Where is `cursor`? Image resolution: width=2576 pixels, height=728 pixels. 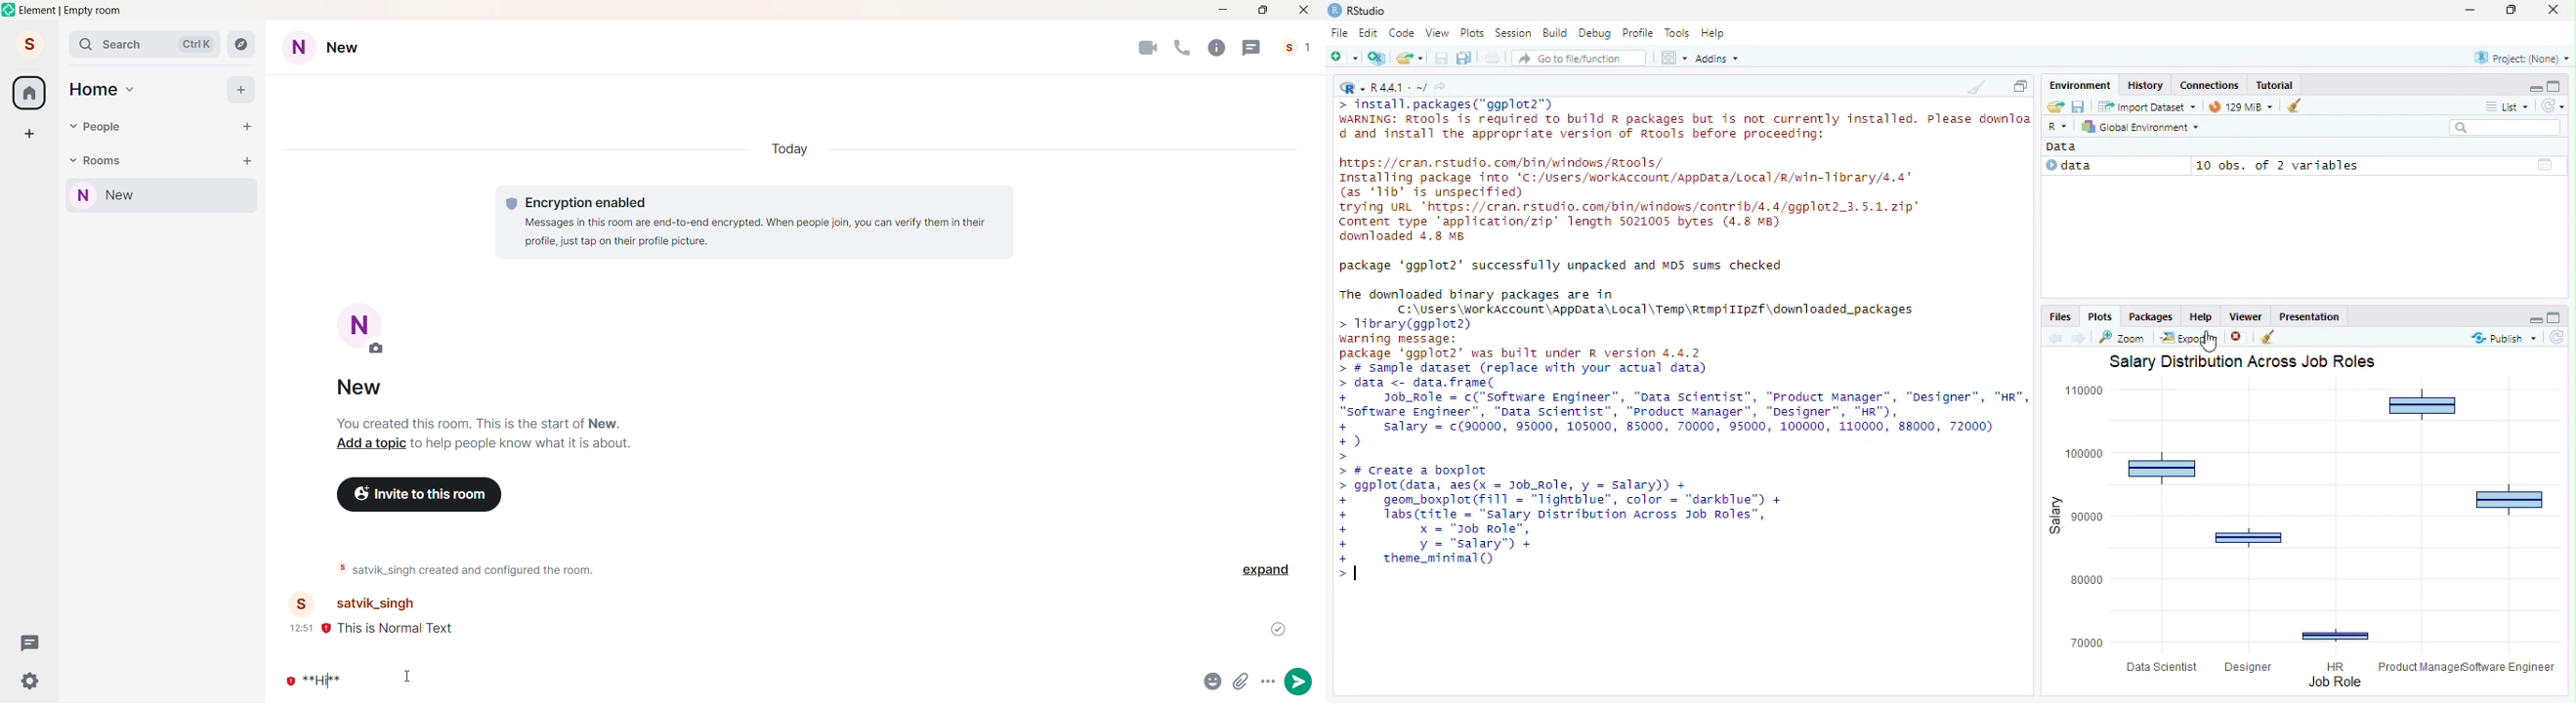
cursor is located at coordinates (2210, 343).